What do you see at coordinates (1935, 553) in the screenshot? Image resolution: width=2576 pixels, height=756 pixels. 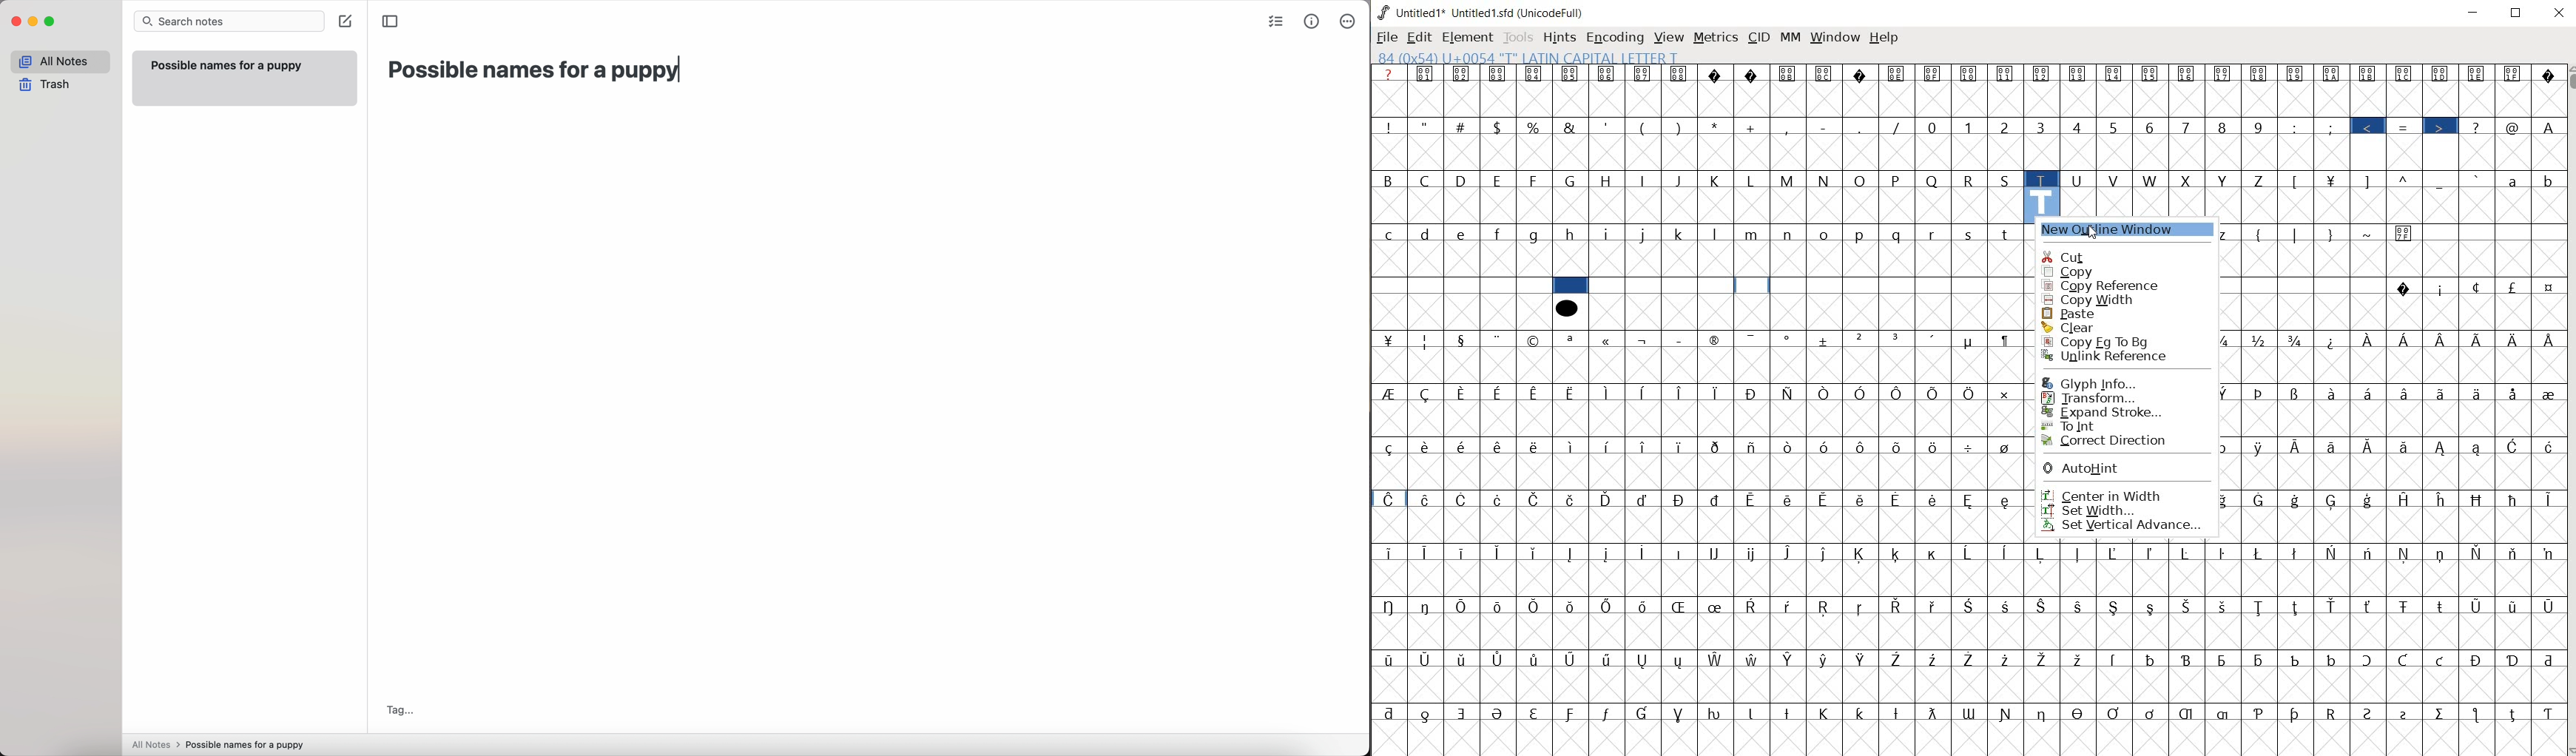 I see `Symbol` at bounding box center [1935, 553].